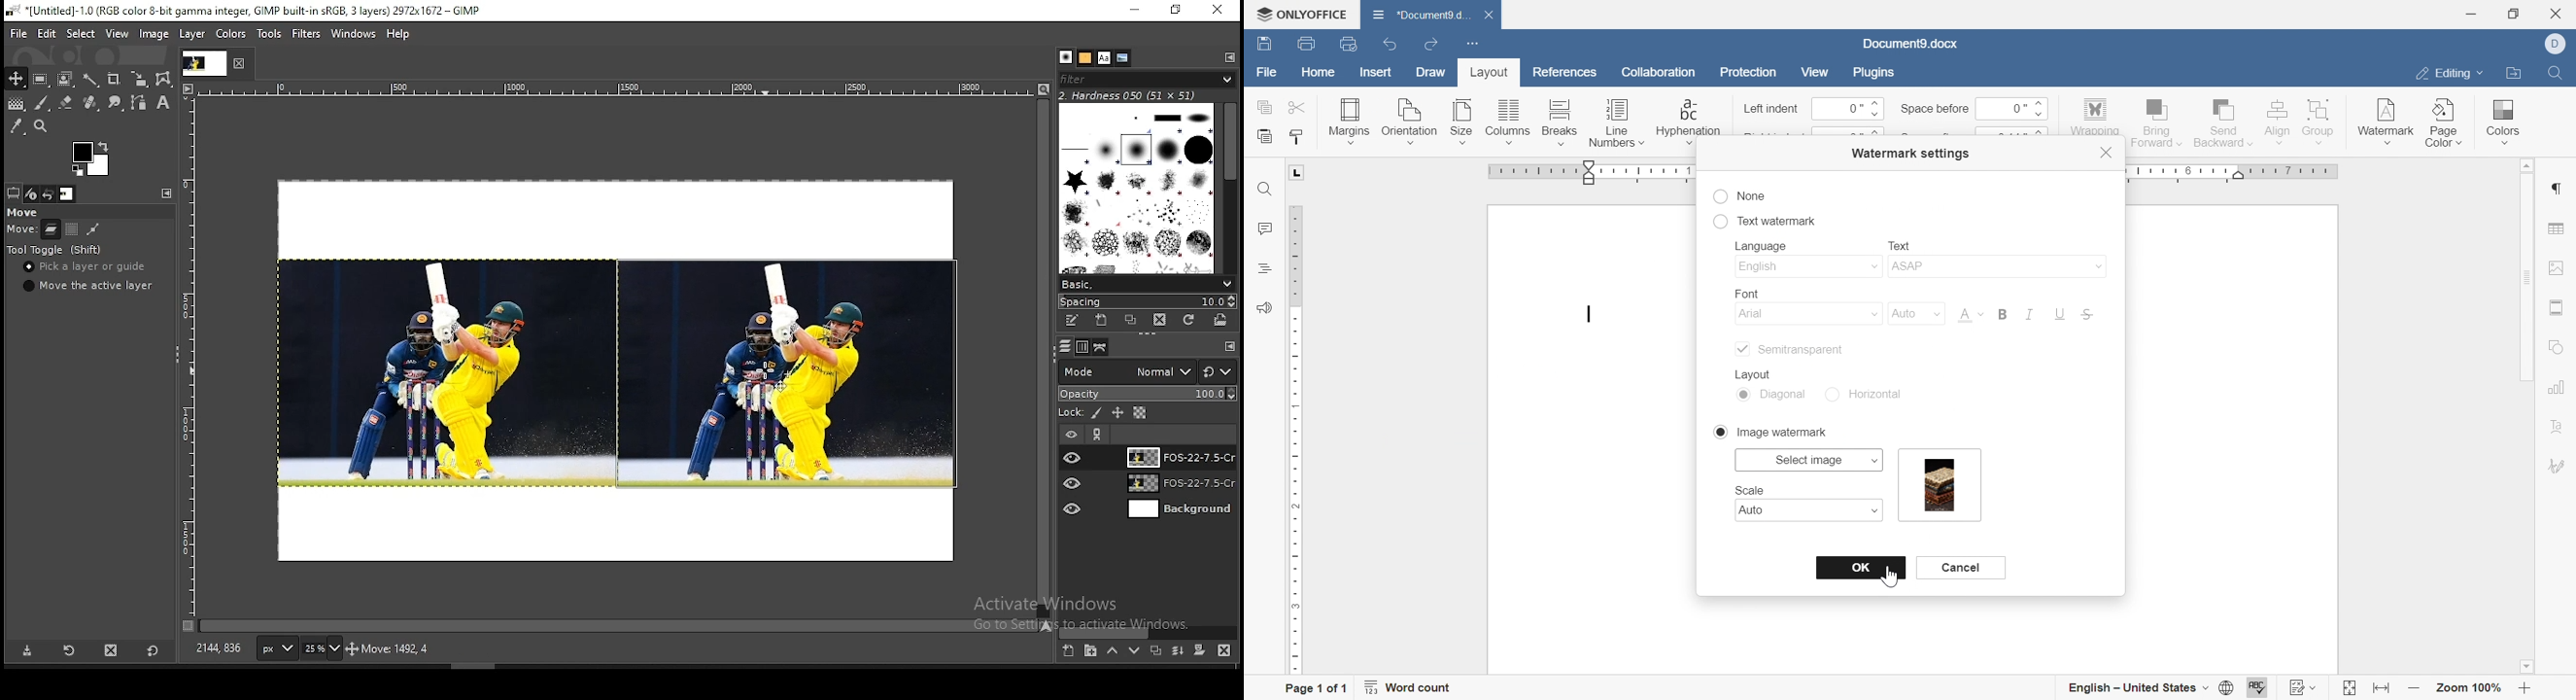  I want to click on pick a layer or guide, so click(86, 268).